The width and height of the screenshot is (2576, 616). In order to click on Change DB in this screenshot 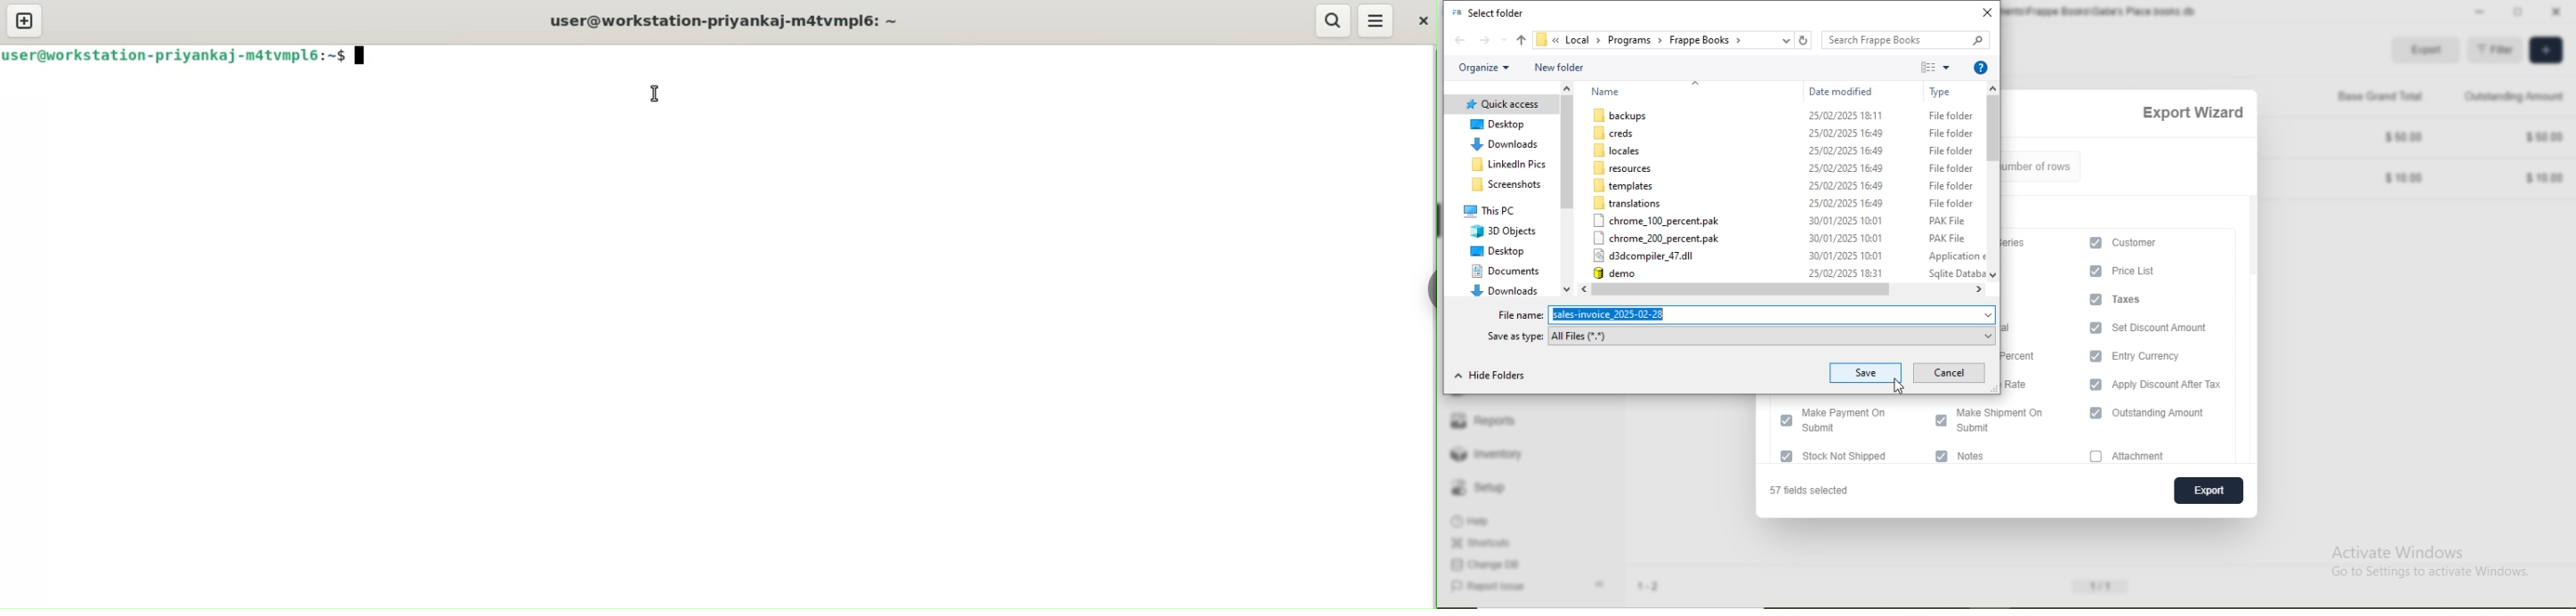, I will do `click(1489, 564)`.